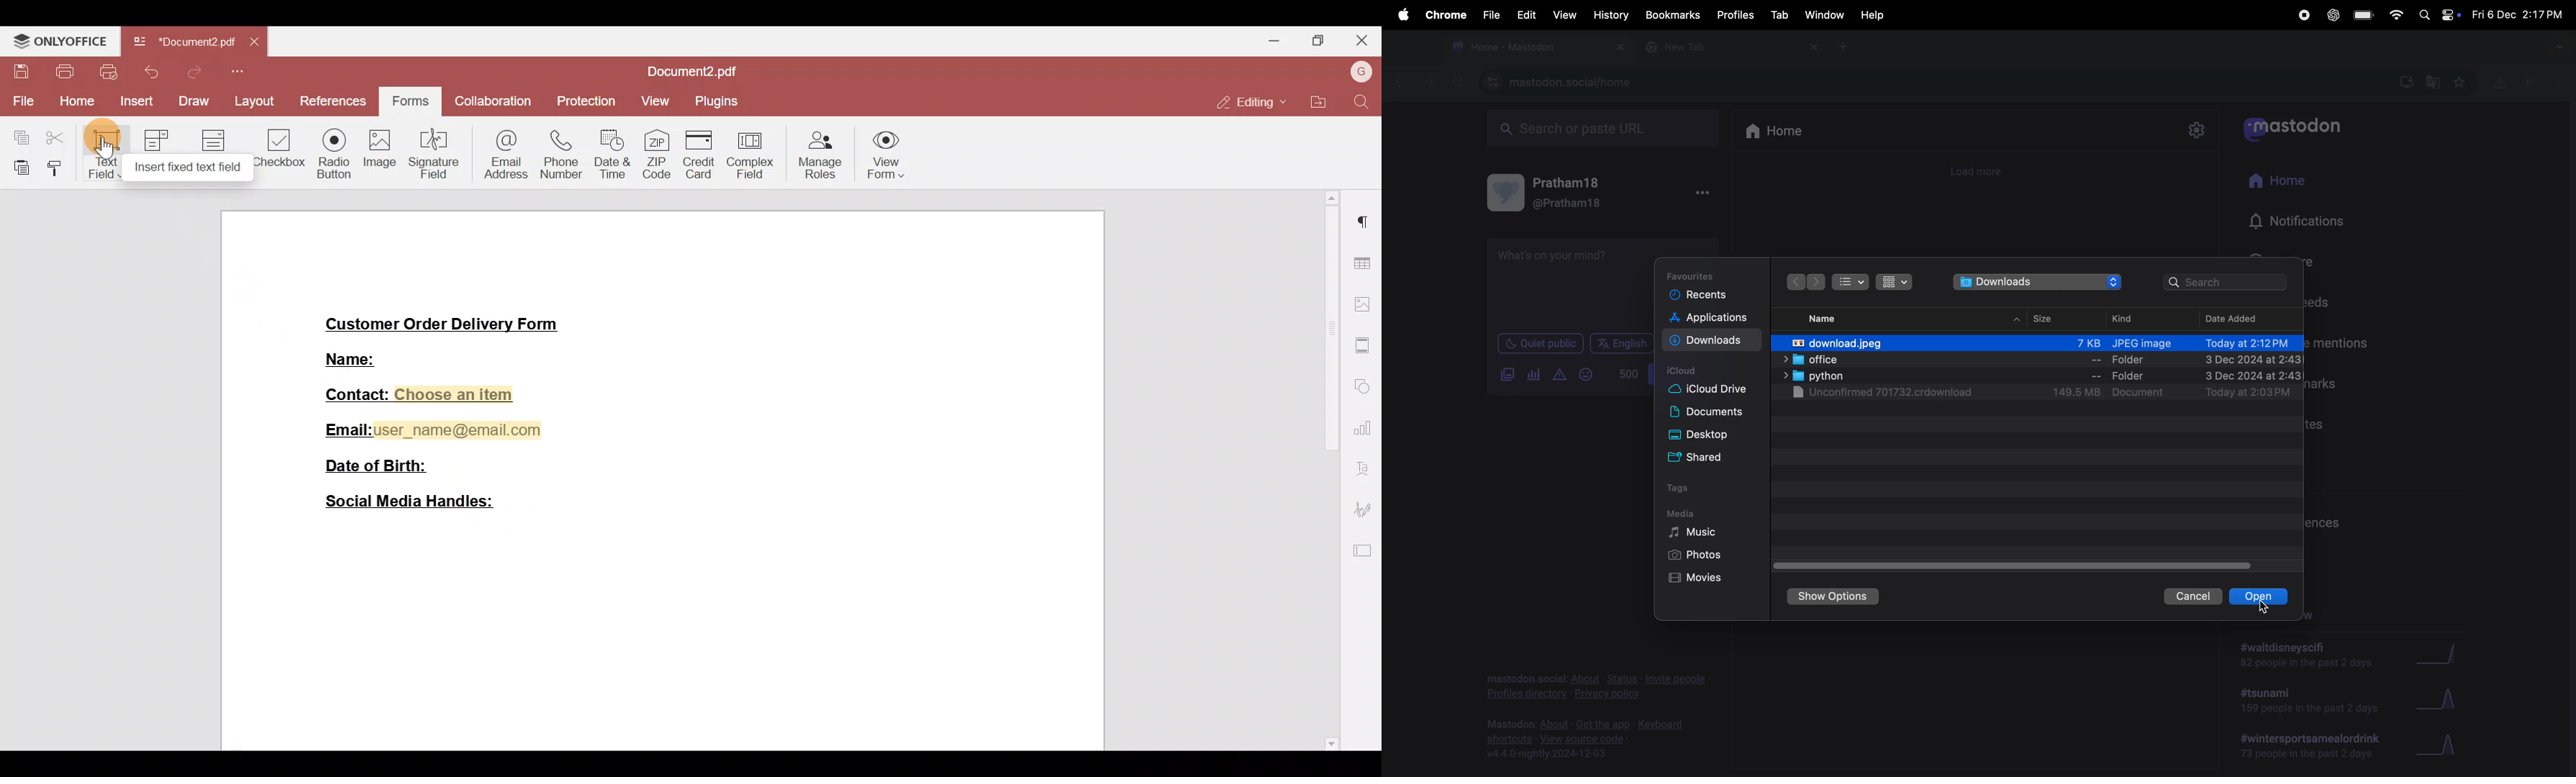 This screenshot has height=784, width=2576. Describe the element at coordinates (657, 151) in the screenshot. I see `ZIP code` at that location.